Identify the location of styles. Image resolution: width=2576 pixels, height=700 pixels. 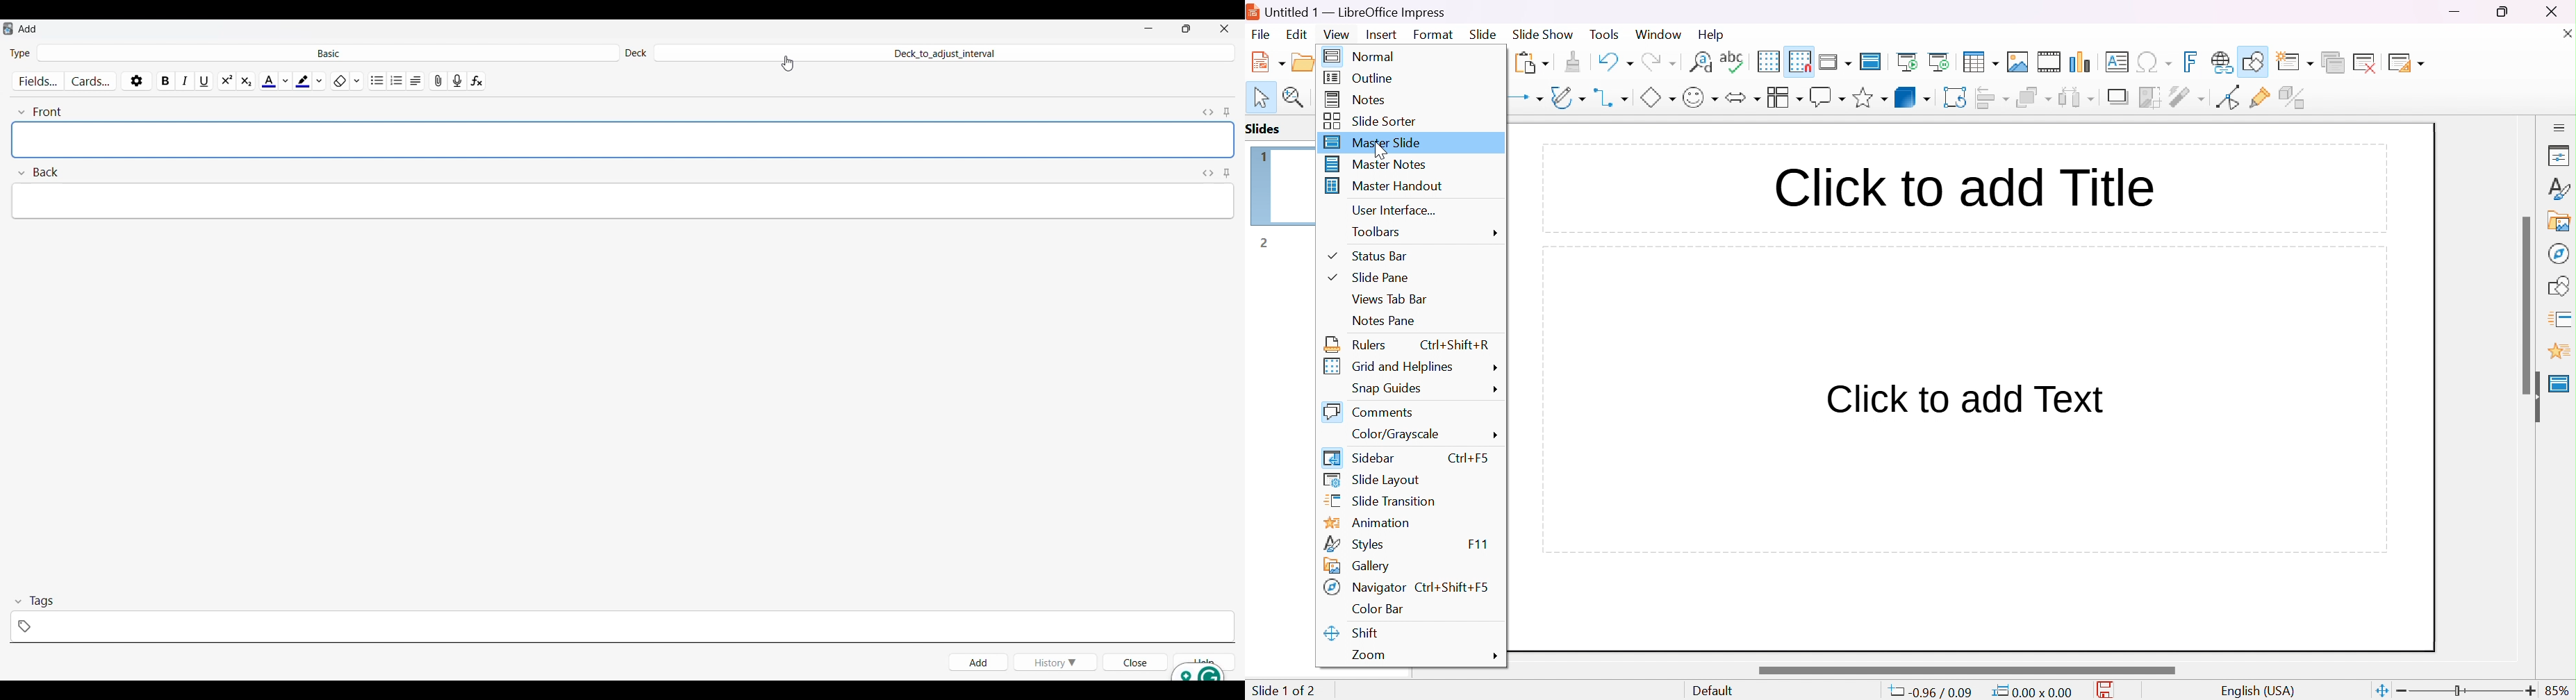
(2560, 188).